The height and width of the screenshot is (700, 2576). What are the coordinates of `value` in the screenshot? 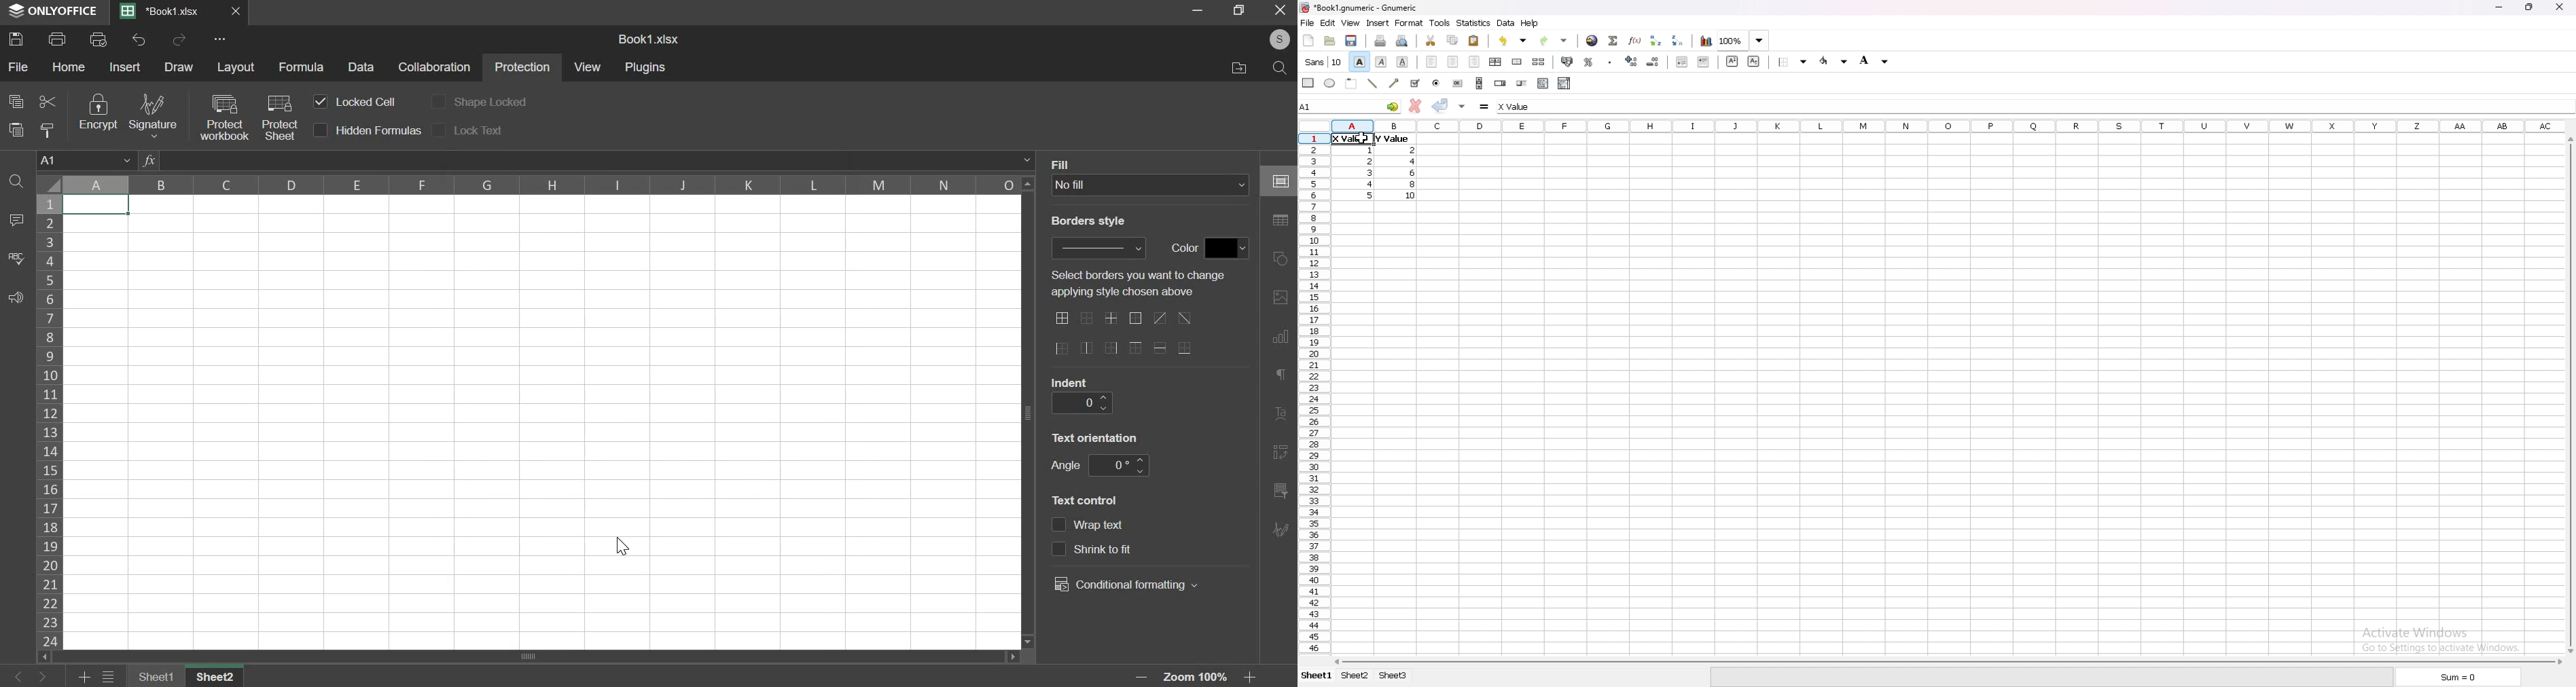 It's located at (1391, 138).